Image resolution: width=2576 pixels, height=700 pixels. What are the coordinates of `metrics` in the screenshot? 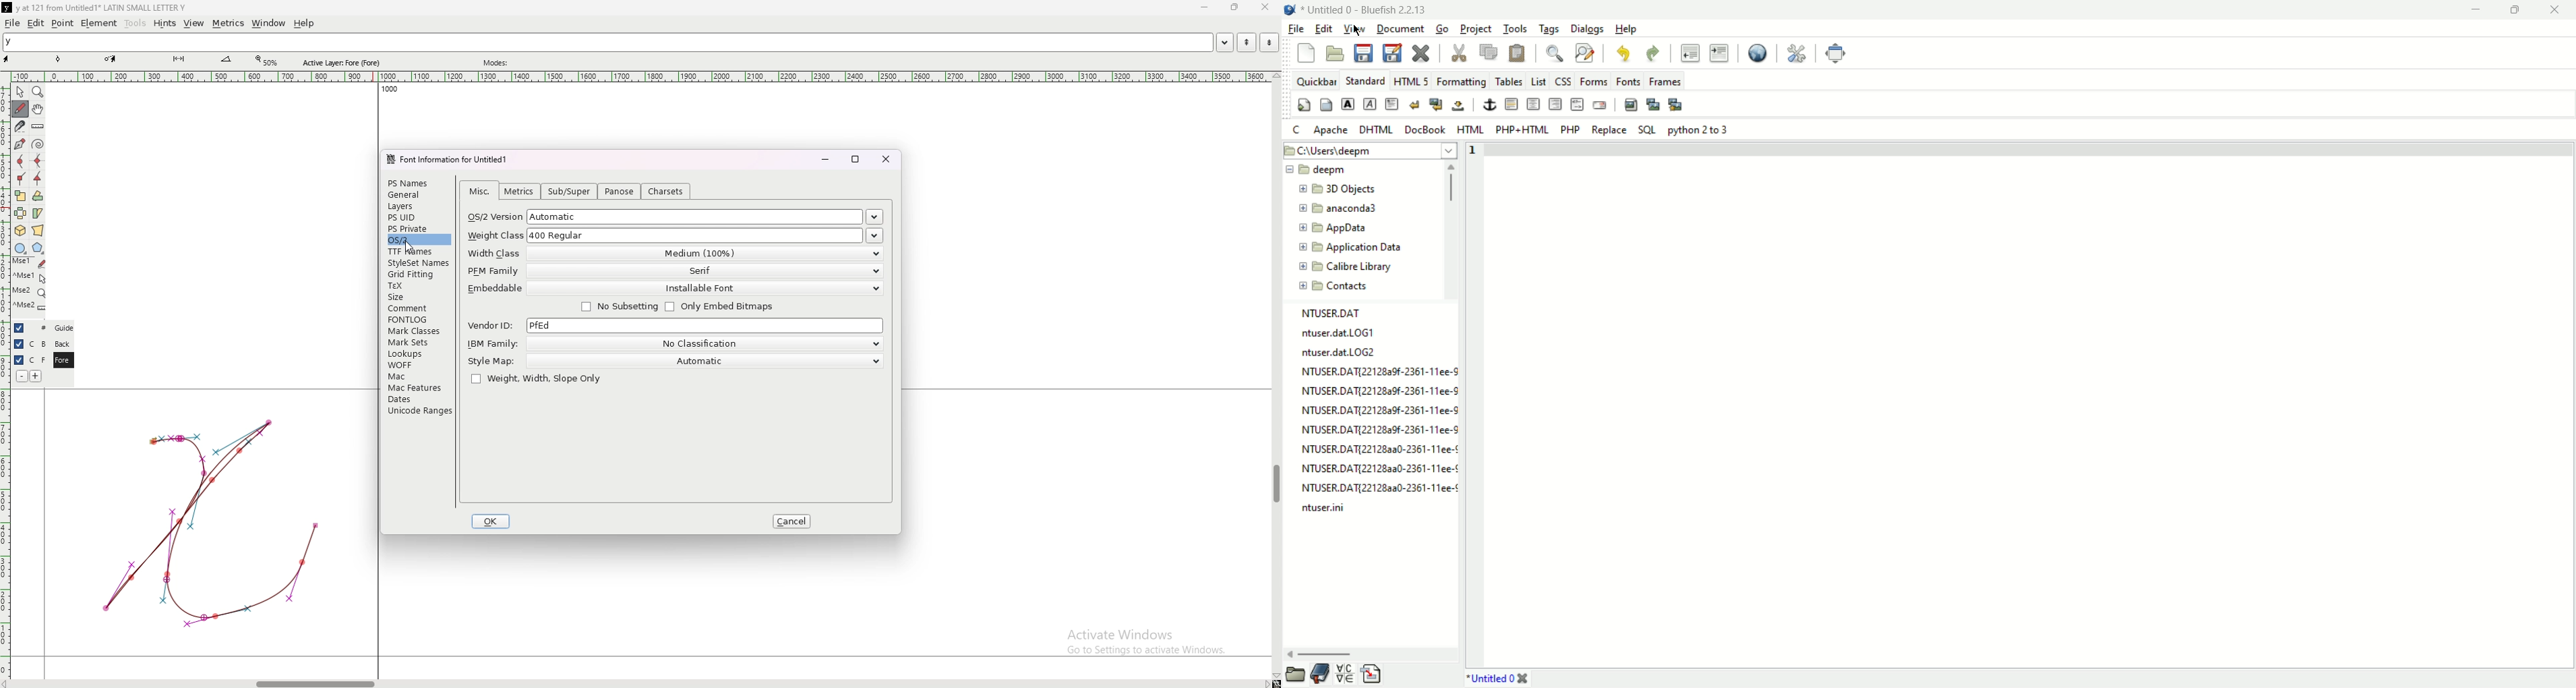 It's located at (228, 23).